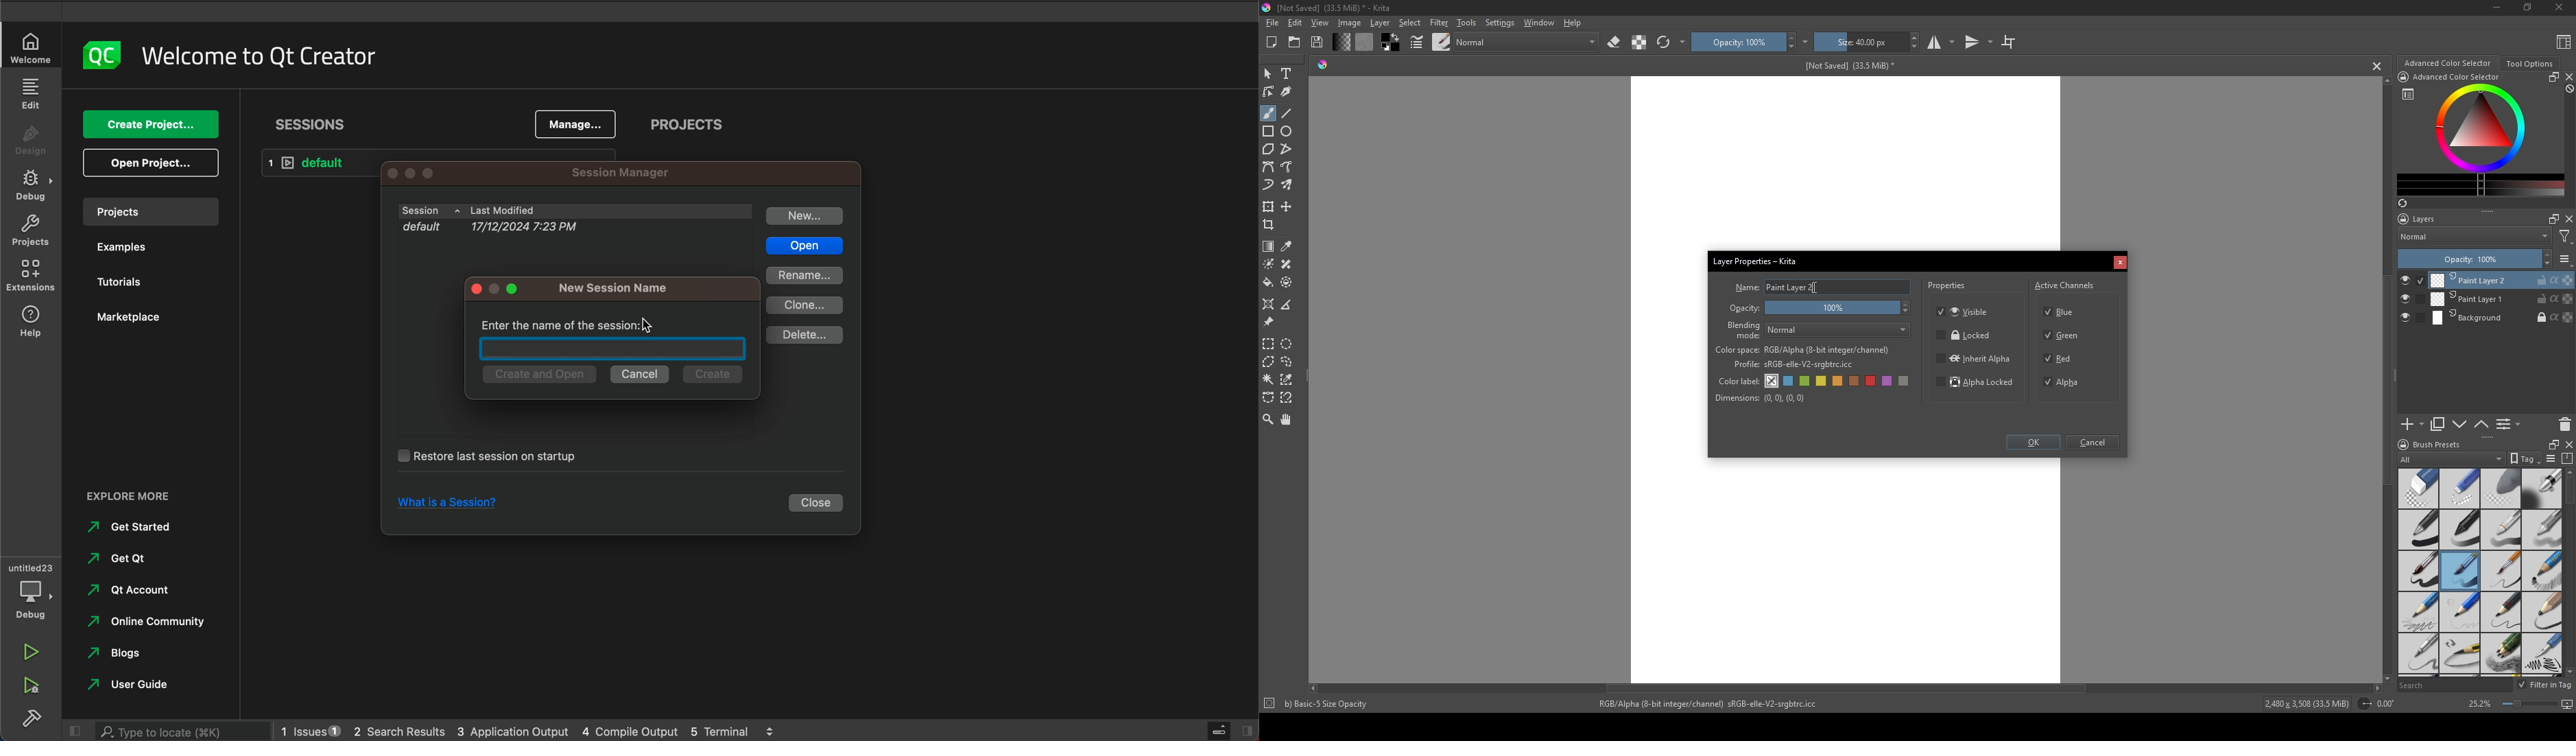 Image resolution: width=2576 pixels, height=756 pixels. What do you see at coordinates (514, 729) in the screenshot?
I see `application output` at bounding box center [514, 729].